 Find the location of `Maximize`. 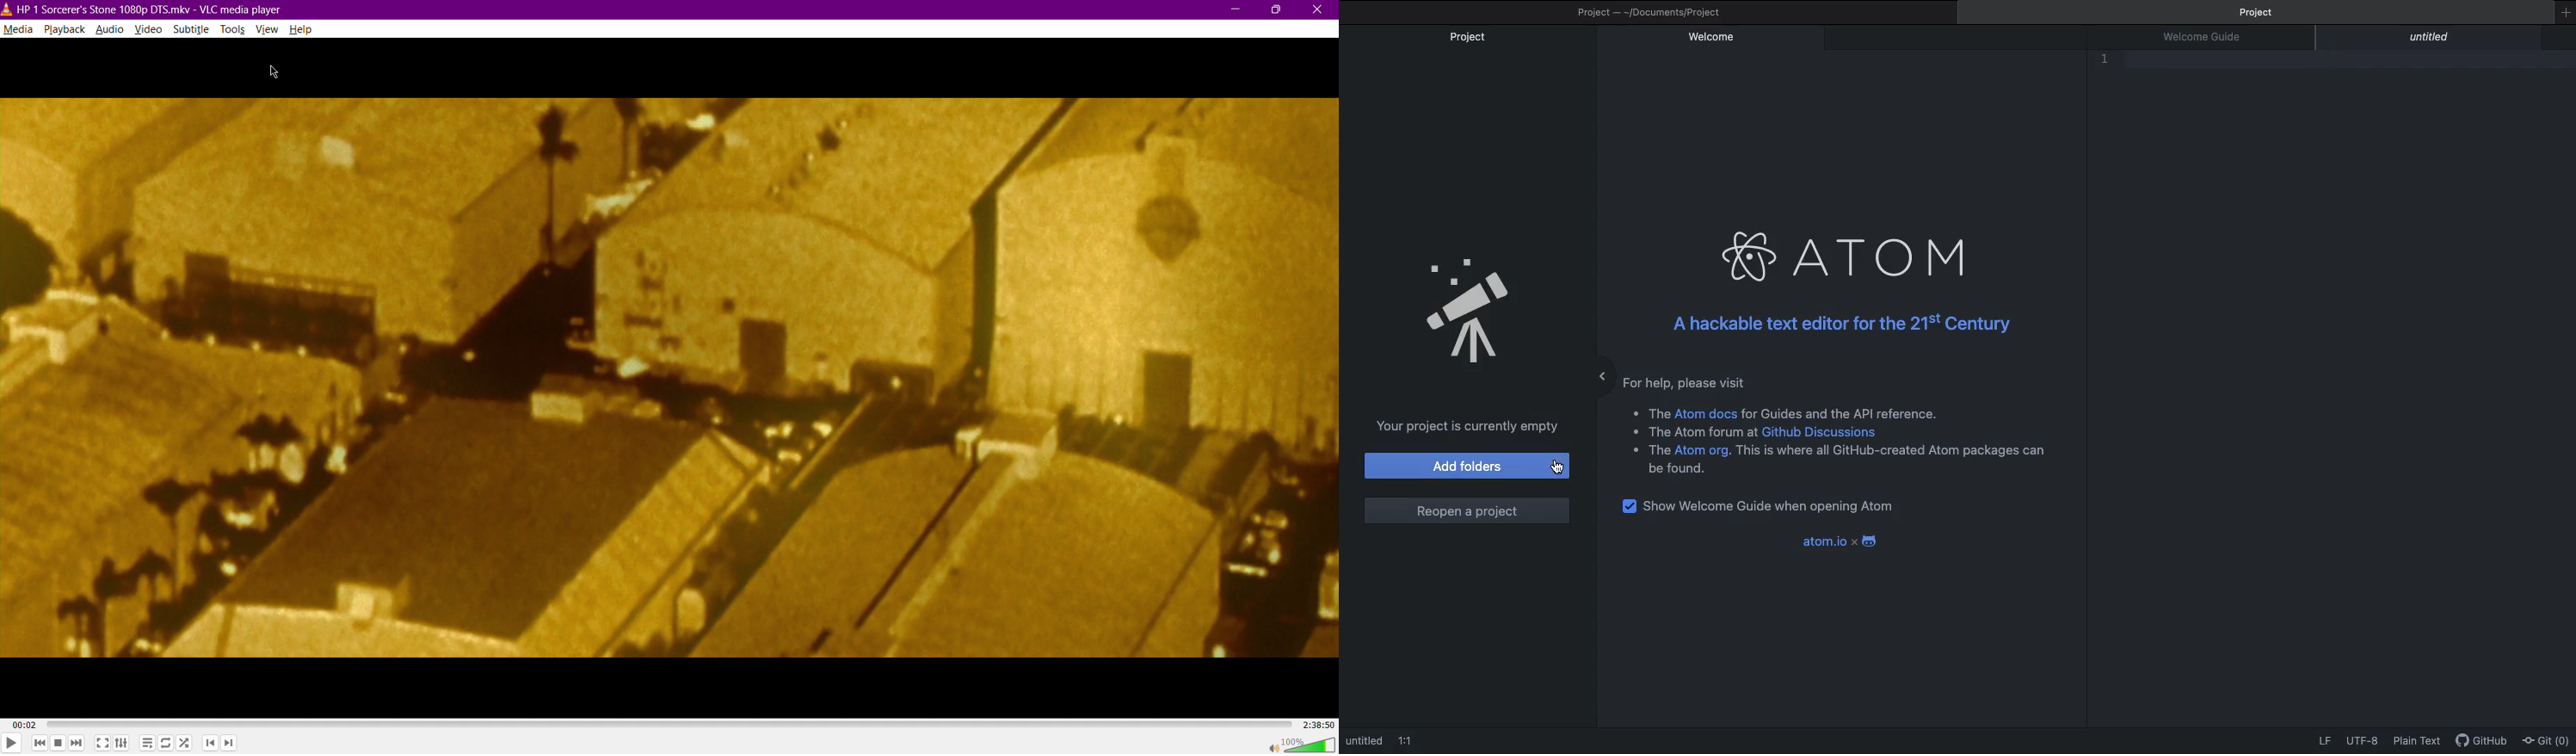

Maximize is located at coordinates (1278, 9).